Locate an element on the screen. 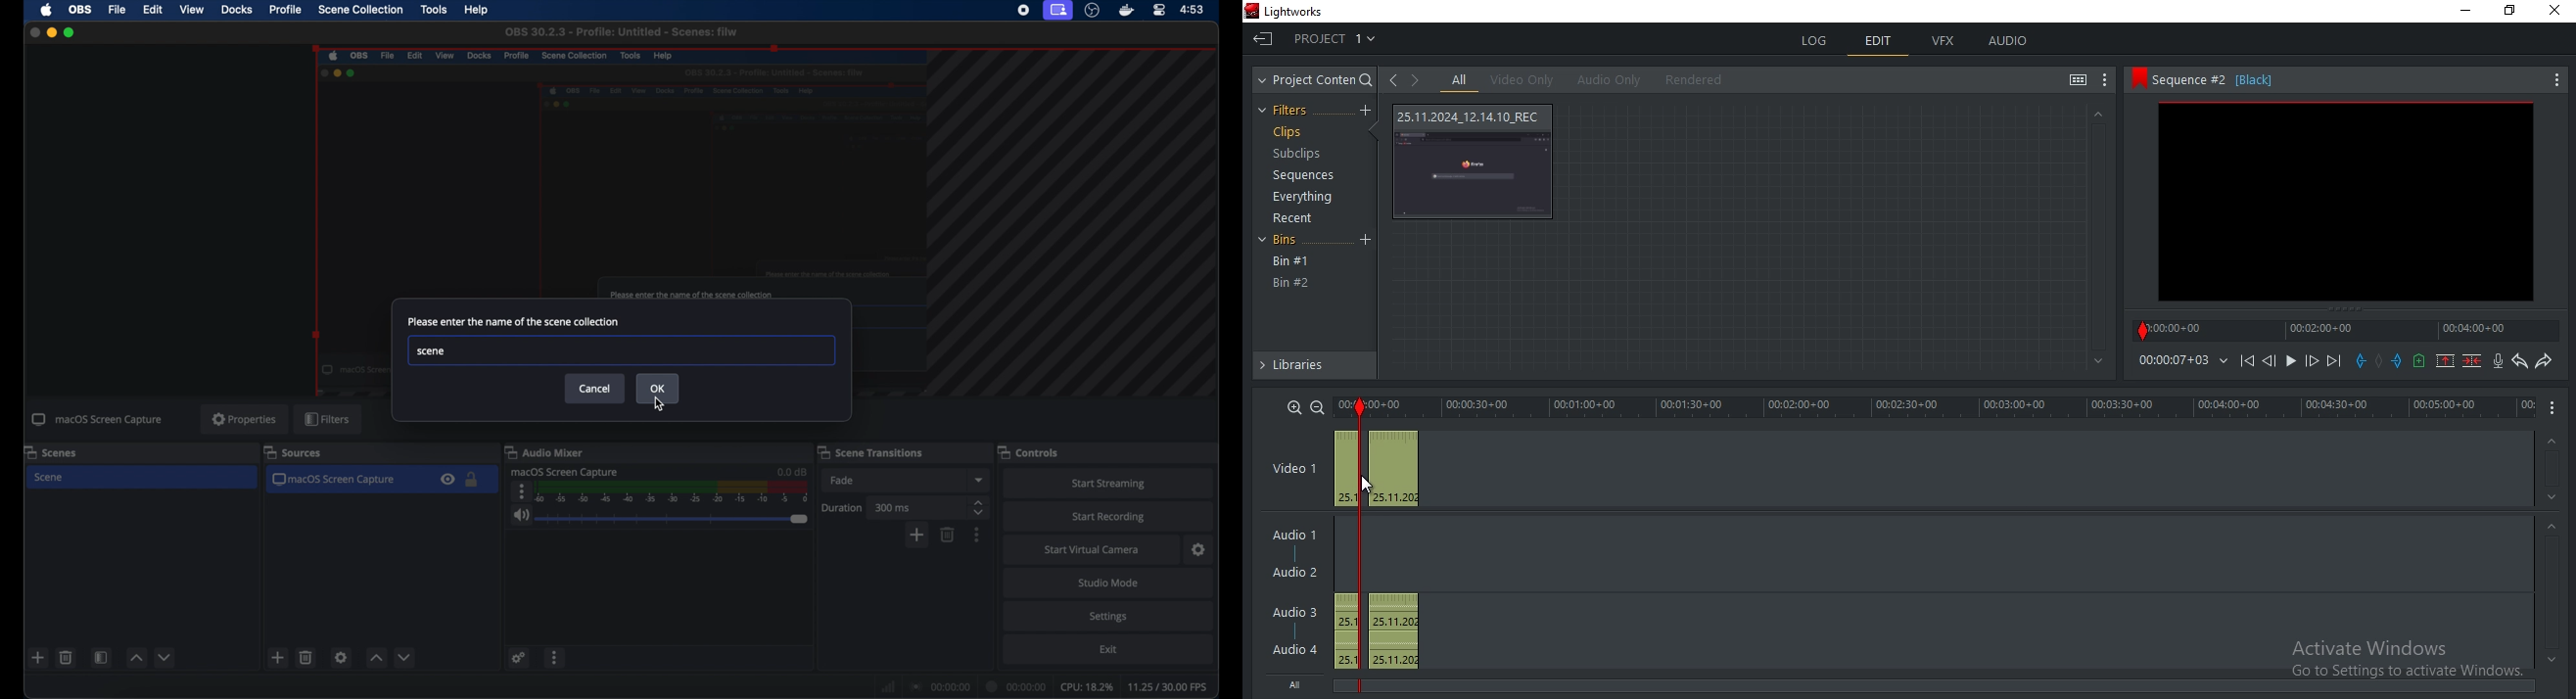 The image size is (2576, 700). vfx is located at coordinates (1944, 41).